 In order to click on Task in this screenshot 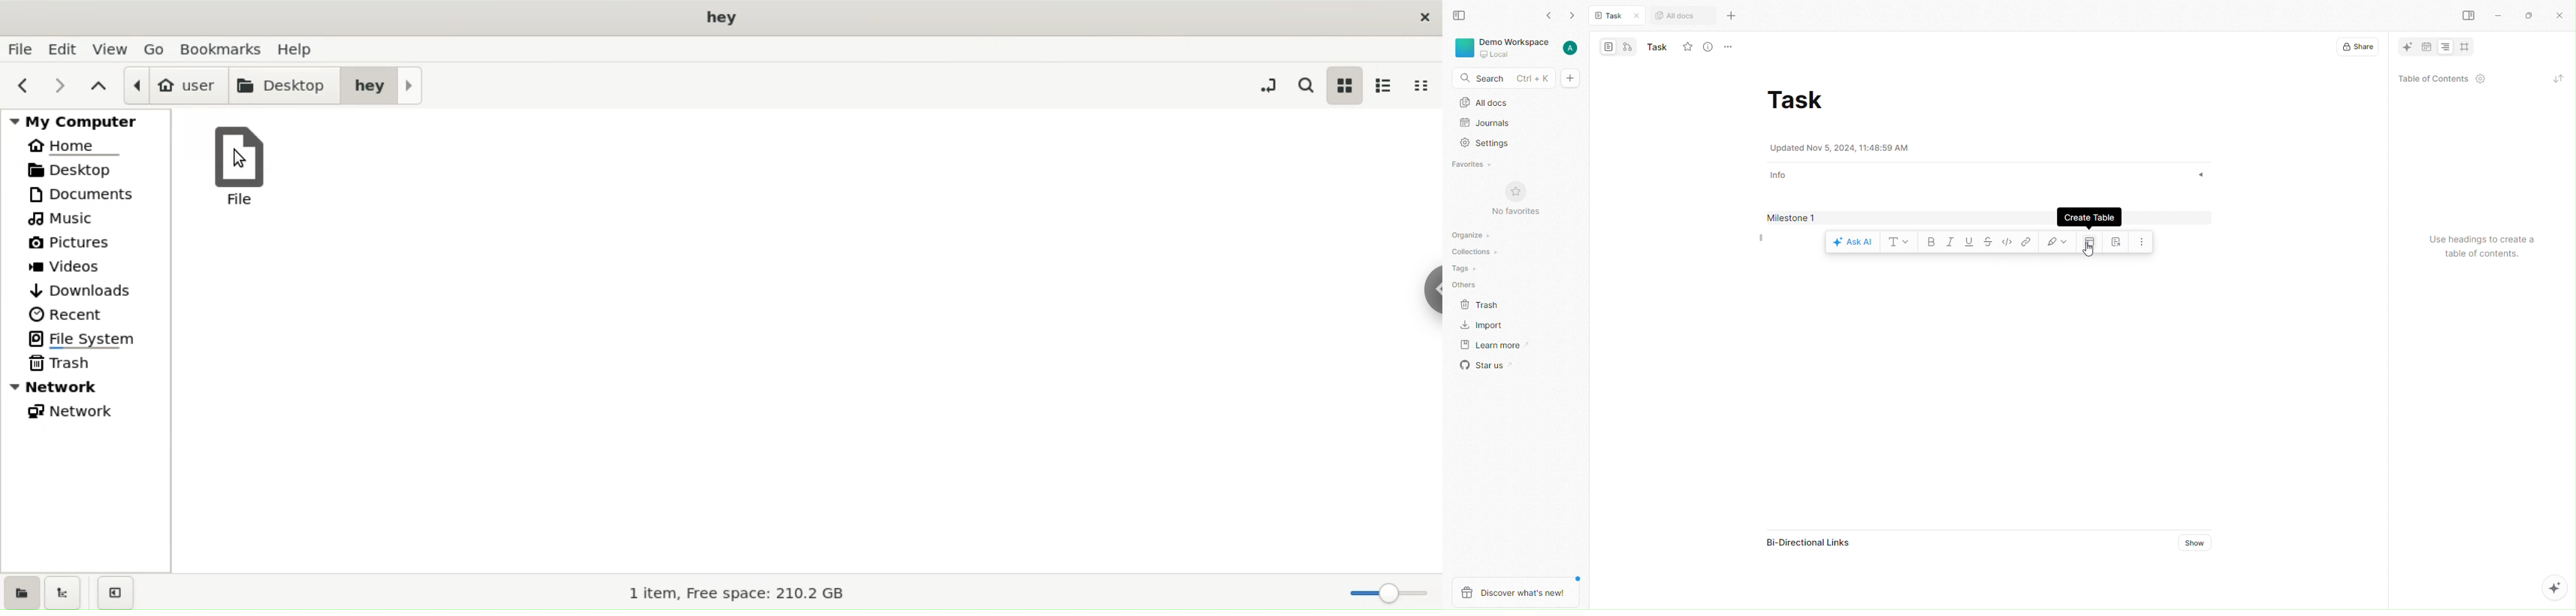, I will do `click(1798, 100)`.